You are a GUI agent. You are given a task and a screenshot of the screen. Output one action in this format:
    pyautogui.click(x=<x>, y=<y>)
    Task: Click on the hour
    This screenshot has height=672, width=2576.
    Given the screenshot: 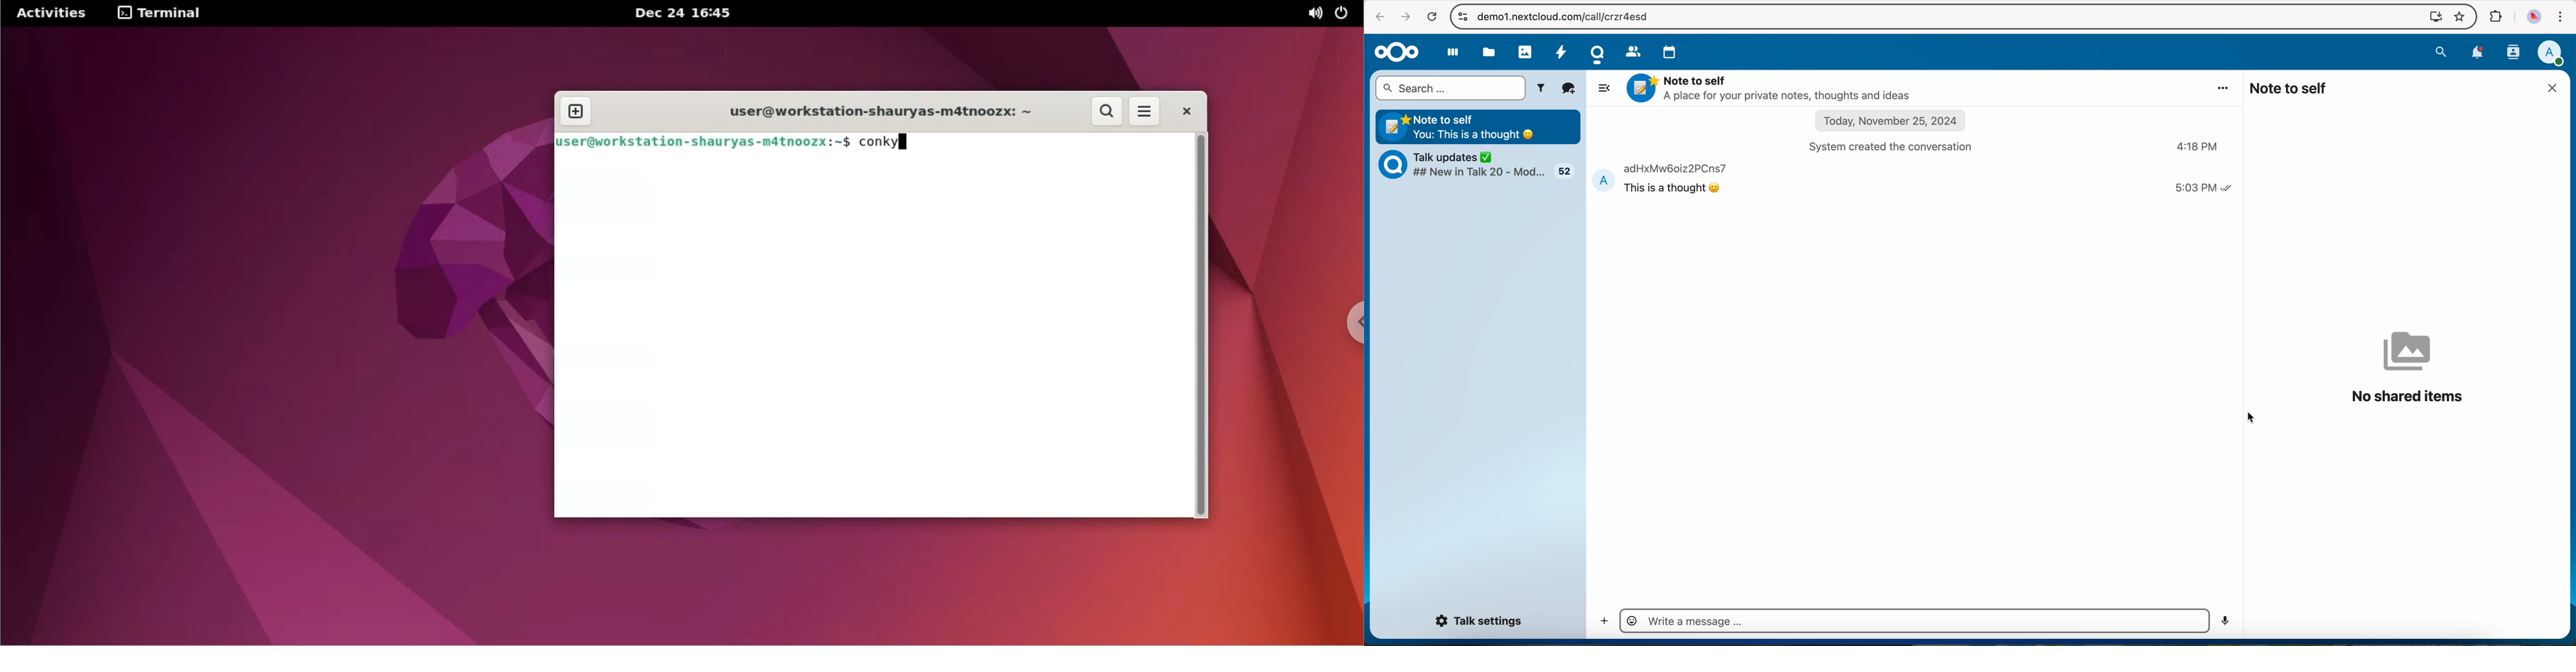 What is the action you would take?
    pyautogui.click(x=2199, y=147)
    